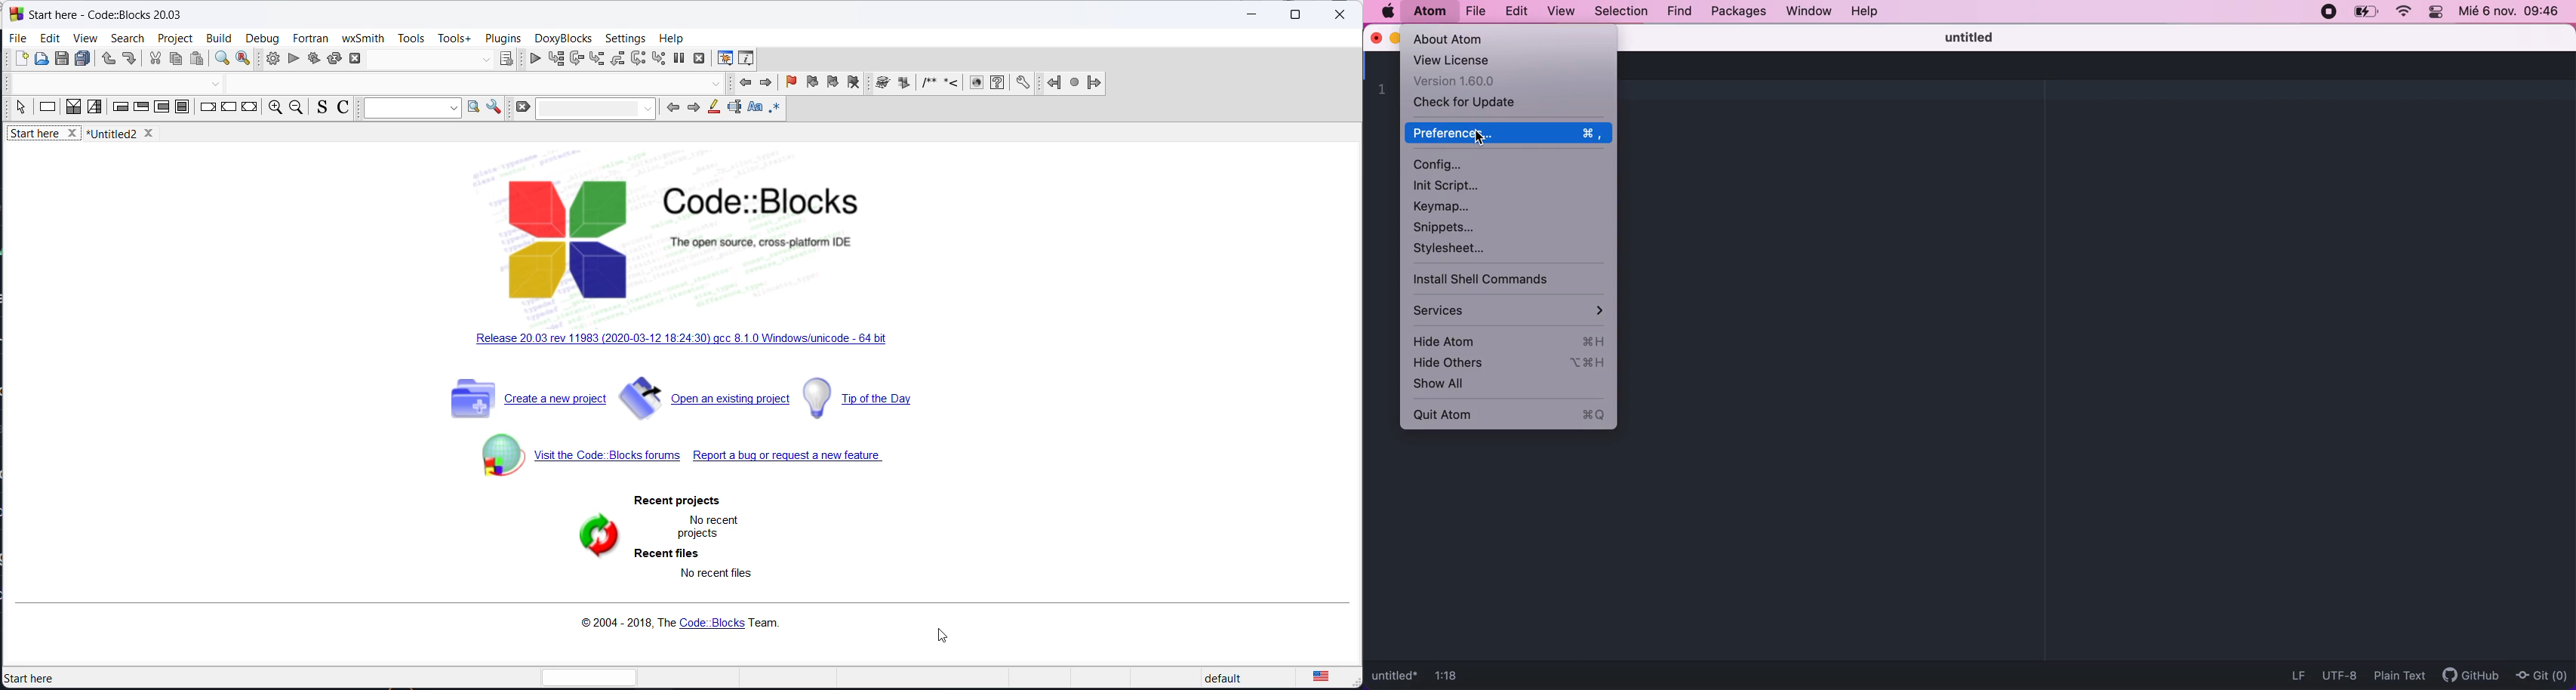  I want to click on icon, so click(927, 85).